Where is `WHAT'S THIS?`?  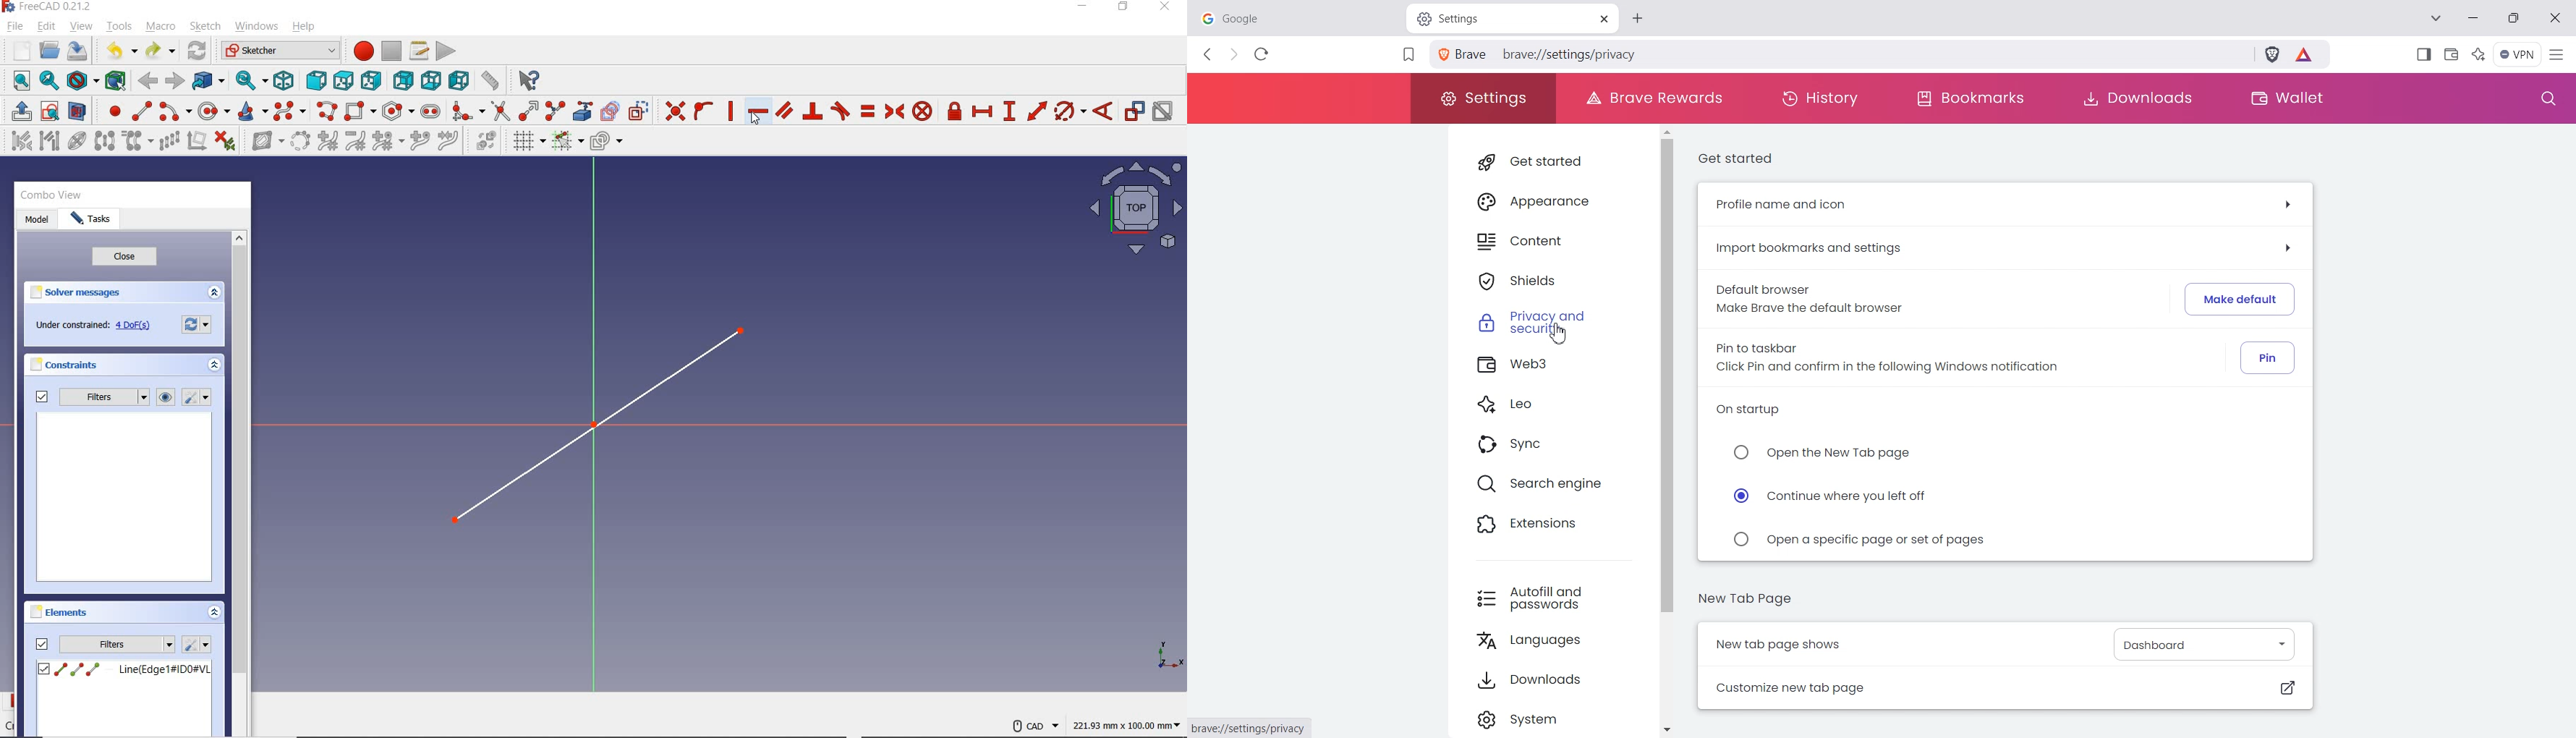
WHAT'S THIS? is located at coordinates (530, 81).